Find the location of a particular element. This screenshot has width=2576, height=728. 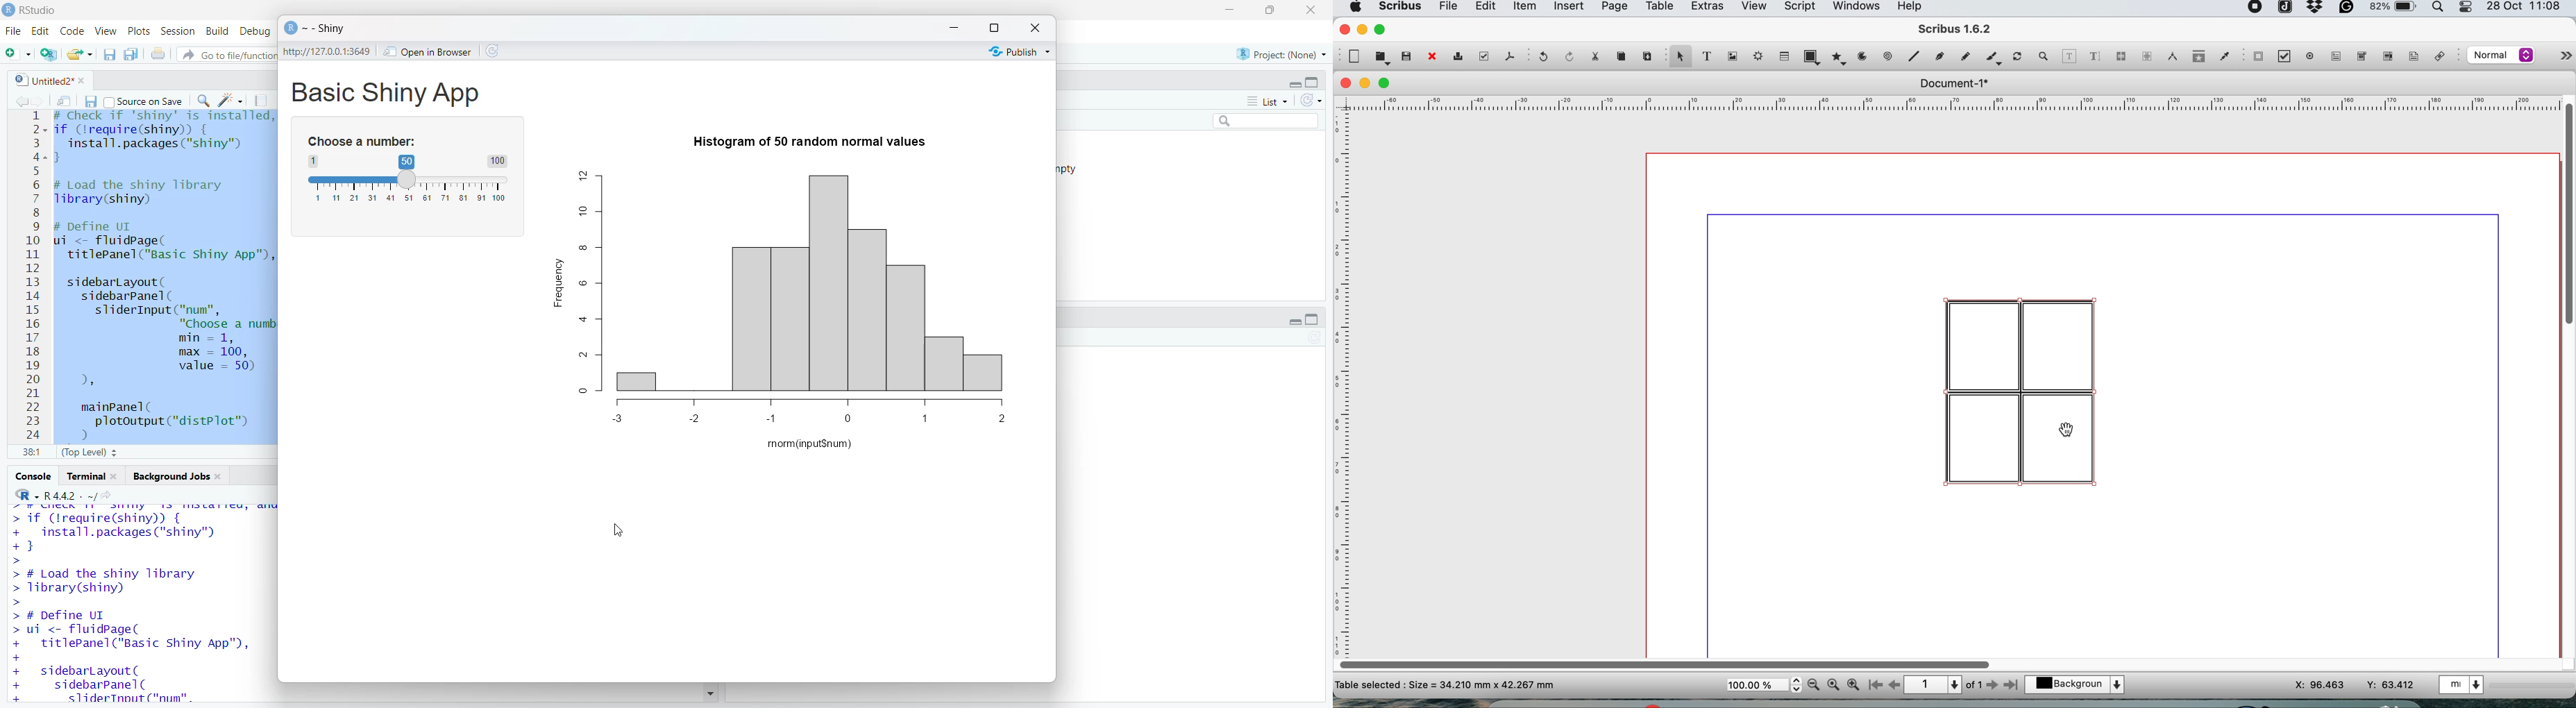

new file is located at coordinates (19, 54).